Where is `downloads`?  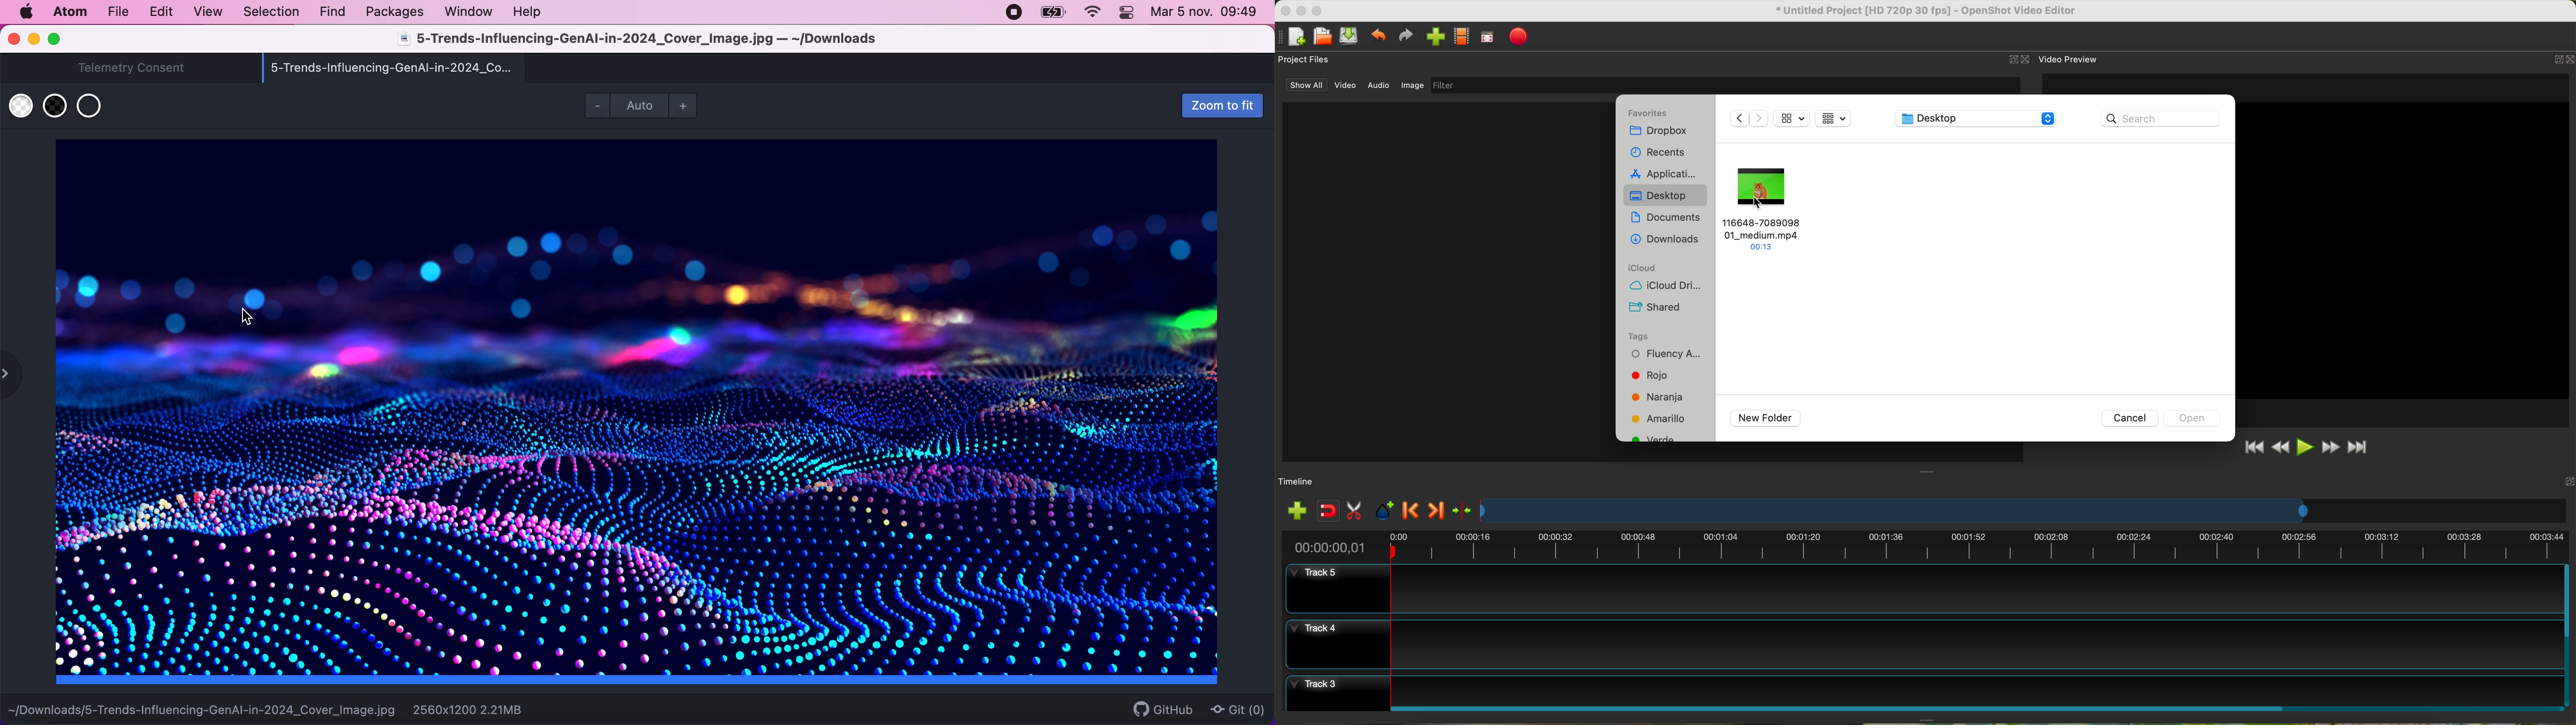
downloads is located at coordinates (1665, 241).